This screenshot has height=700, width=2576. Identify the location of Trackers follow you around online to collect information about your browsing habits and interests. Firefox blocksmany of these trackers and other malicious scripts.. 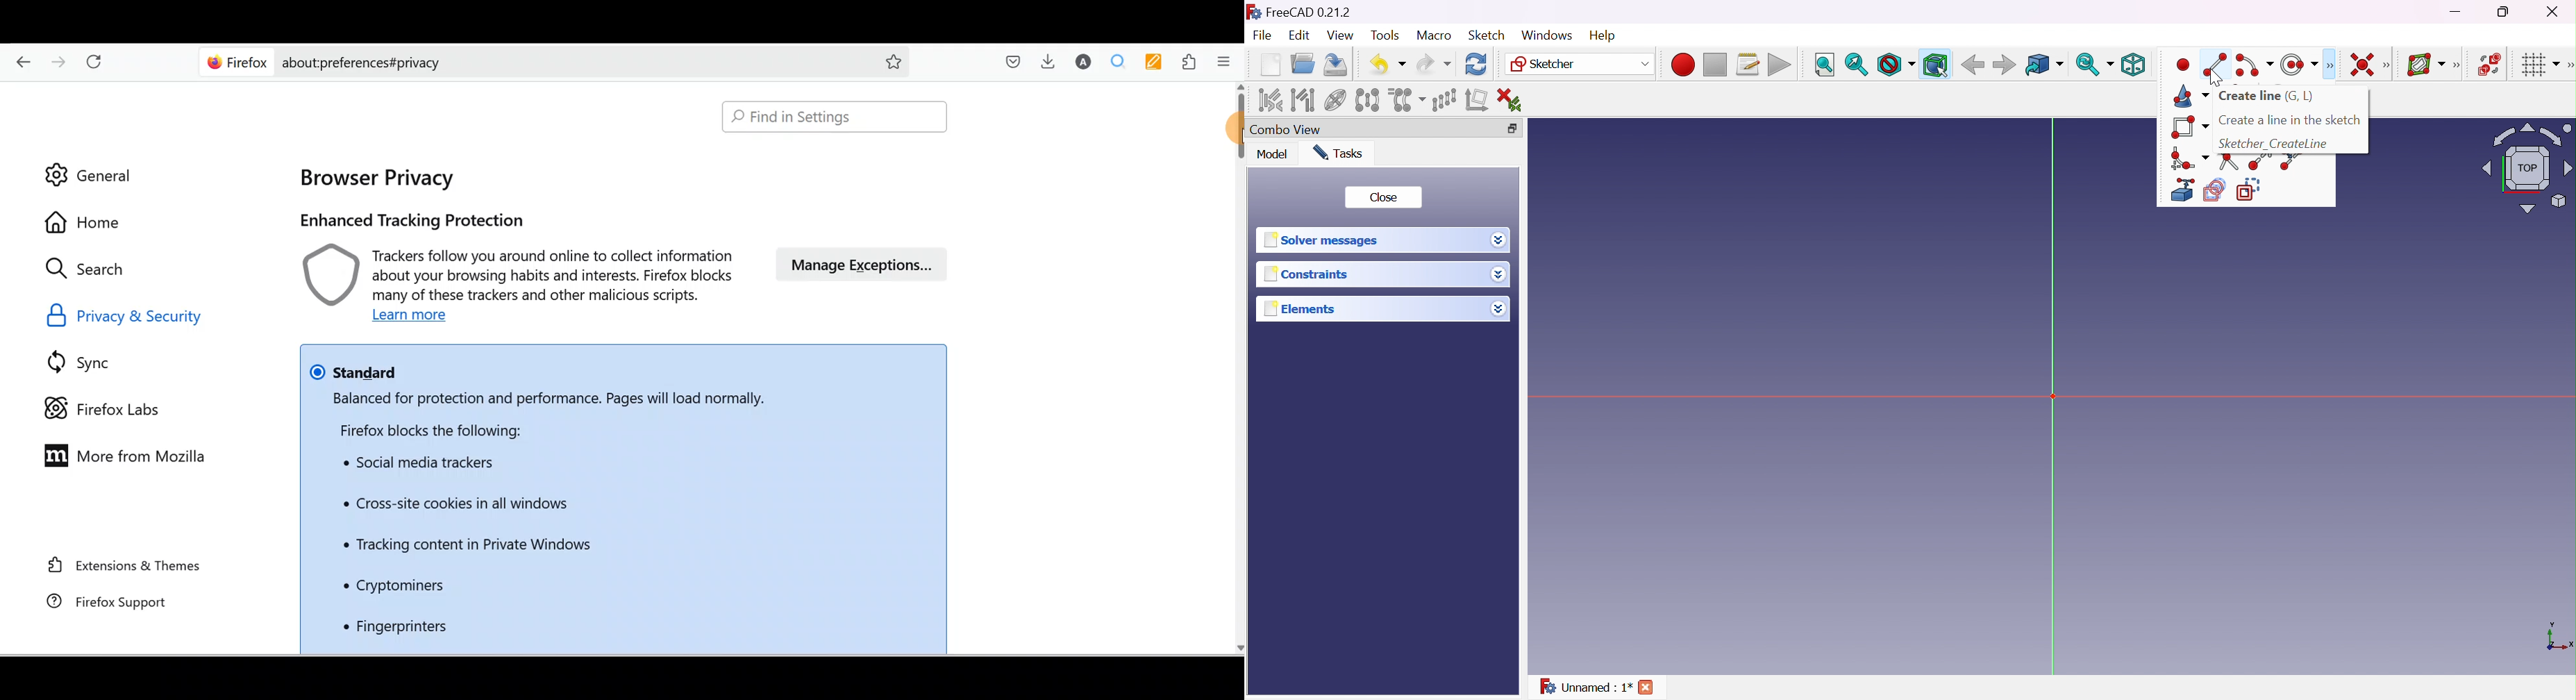
(553, 275).